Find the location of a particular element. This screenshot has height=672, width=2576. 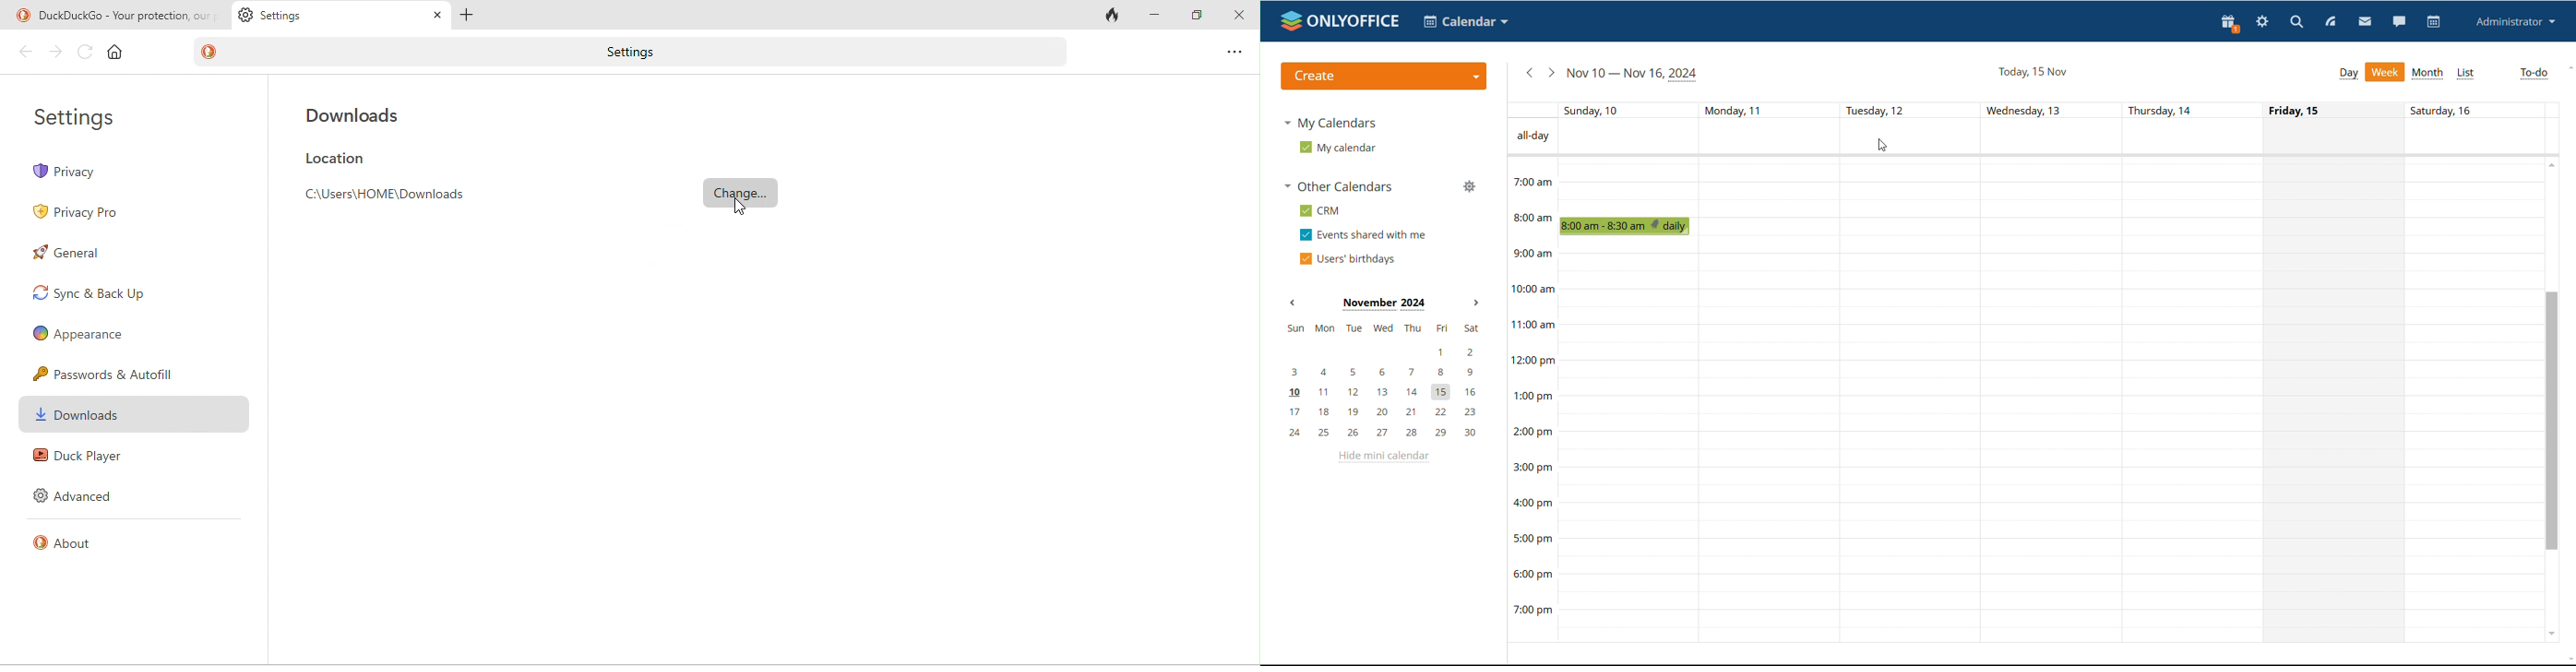

next month is located at coordinates (1476, 303).